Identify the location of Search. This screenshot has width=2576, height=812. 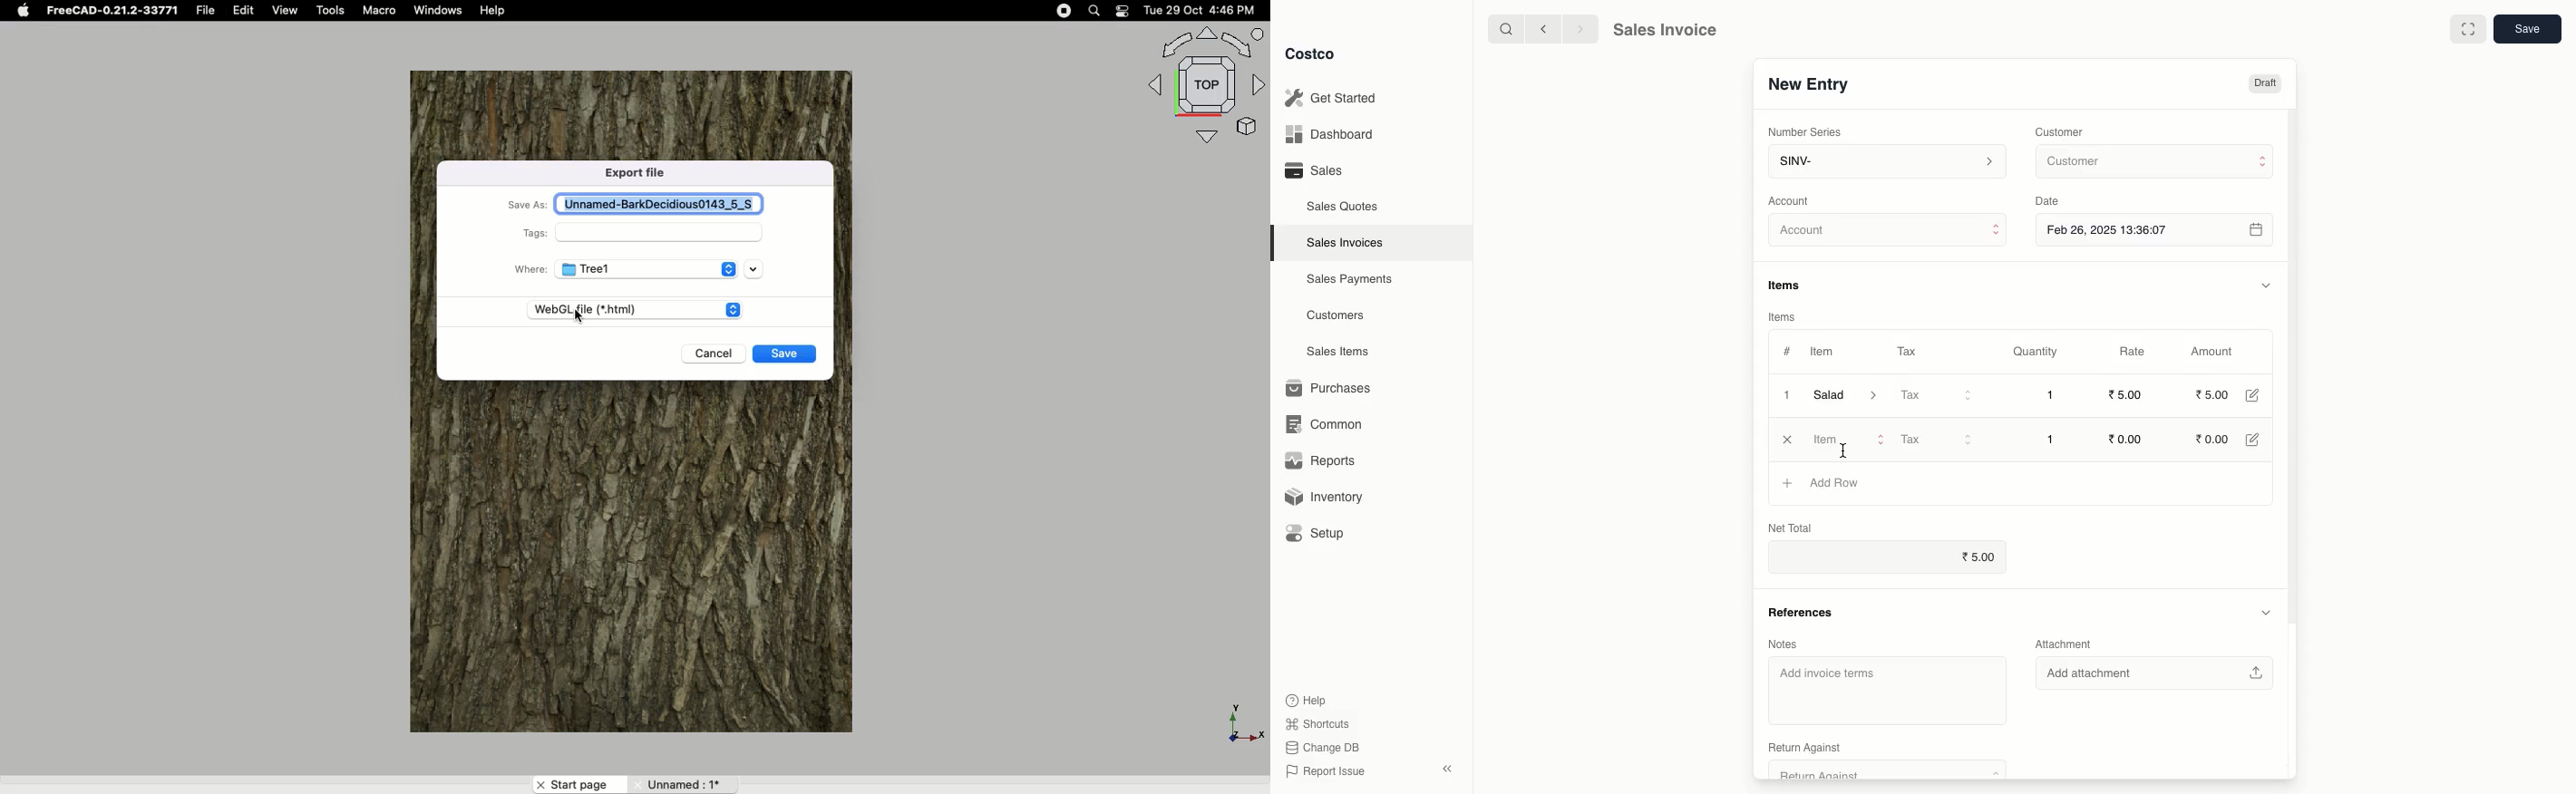
(1503, 28).